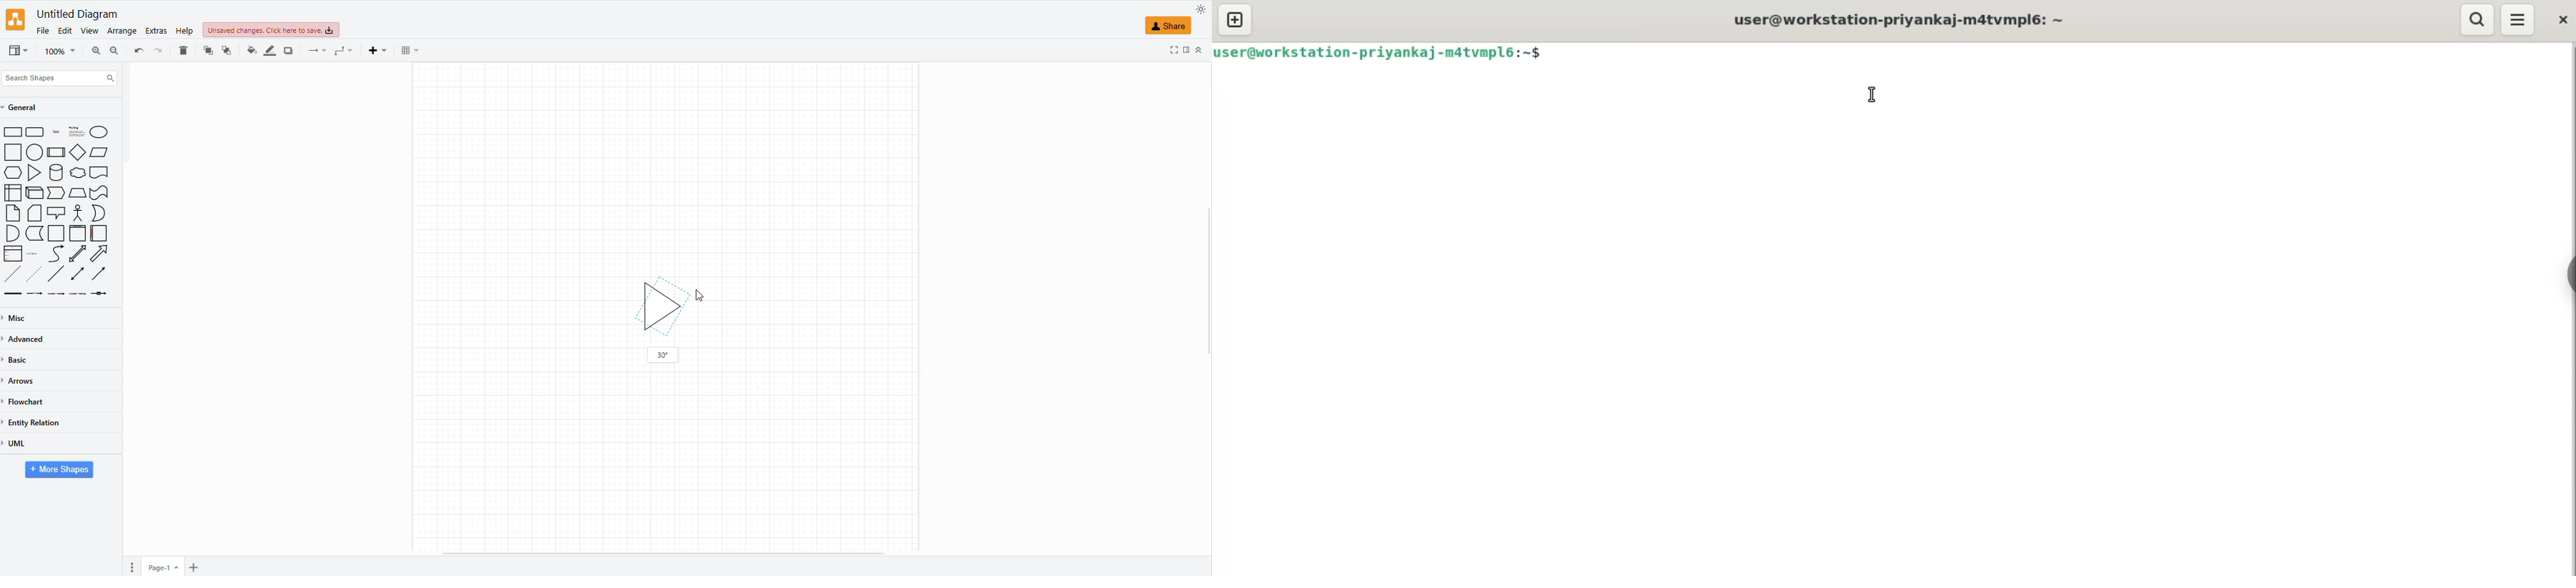 The width and height of the screenshot is (2576, 588). I want to click on pages, so click(130, 568).